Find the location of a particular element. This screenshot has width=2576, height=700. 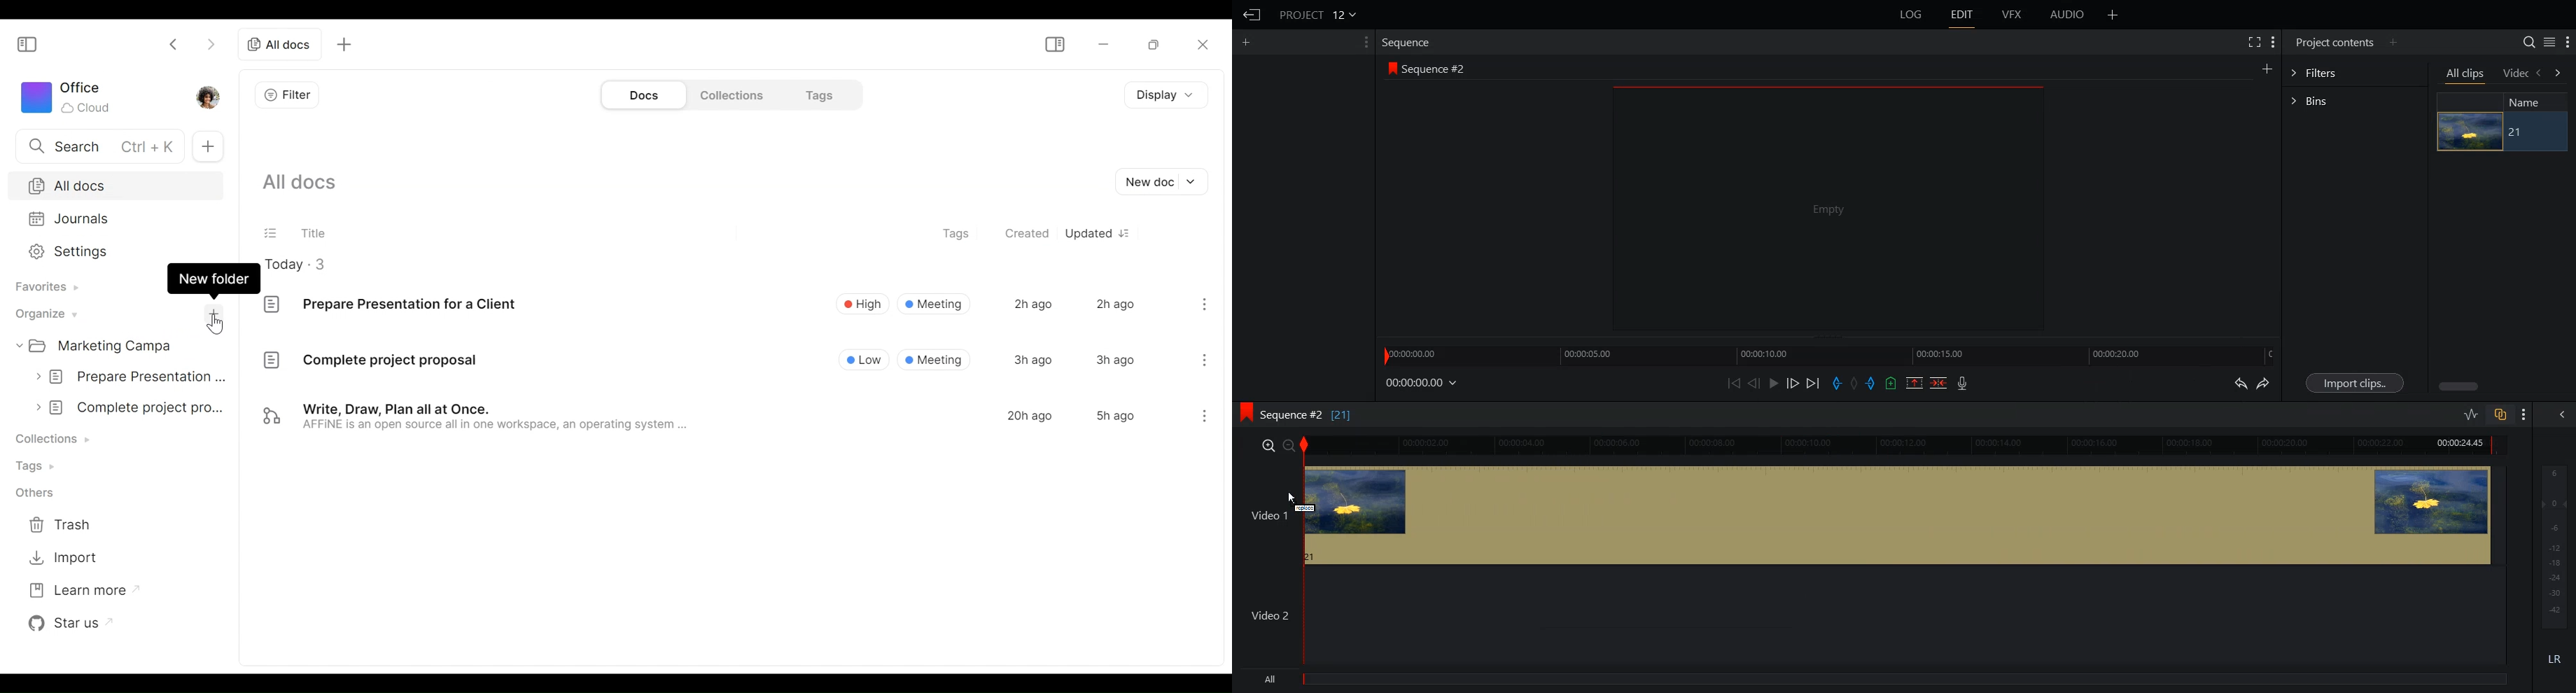

logo is located at coordinates (1243, 412).